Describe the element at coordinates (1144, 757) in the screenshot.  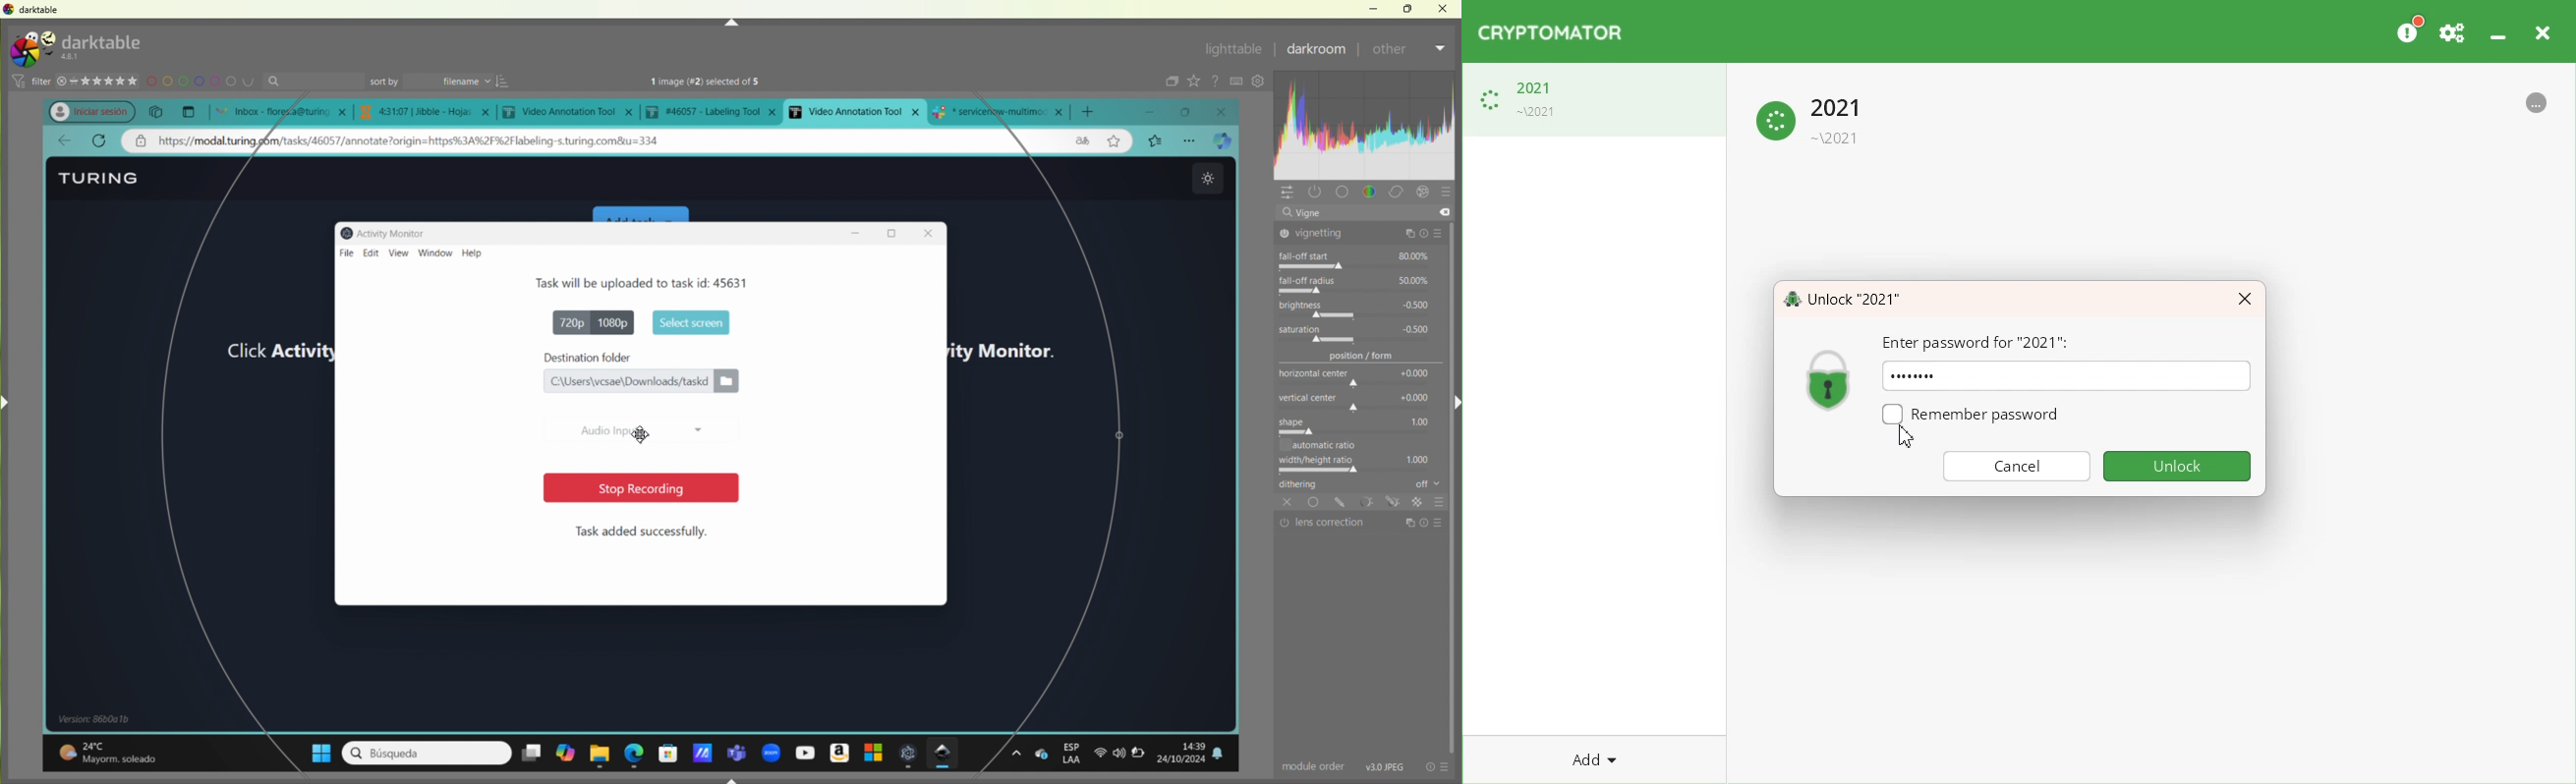
I see `battery` at that location.